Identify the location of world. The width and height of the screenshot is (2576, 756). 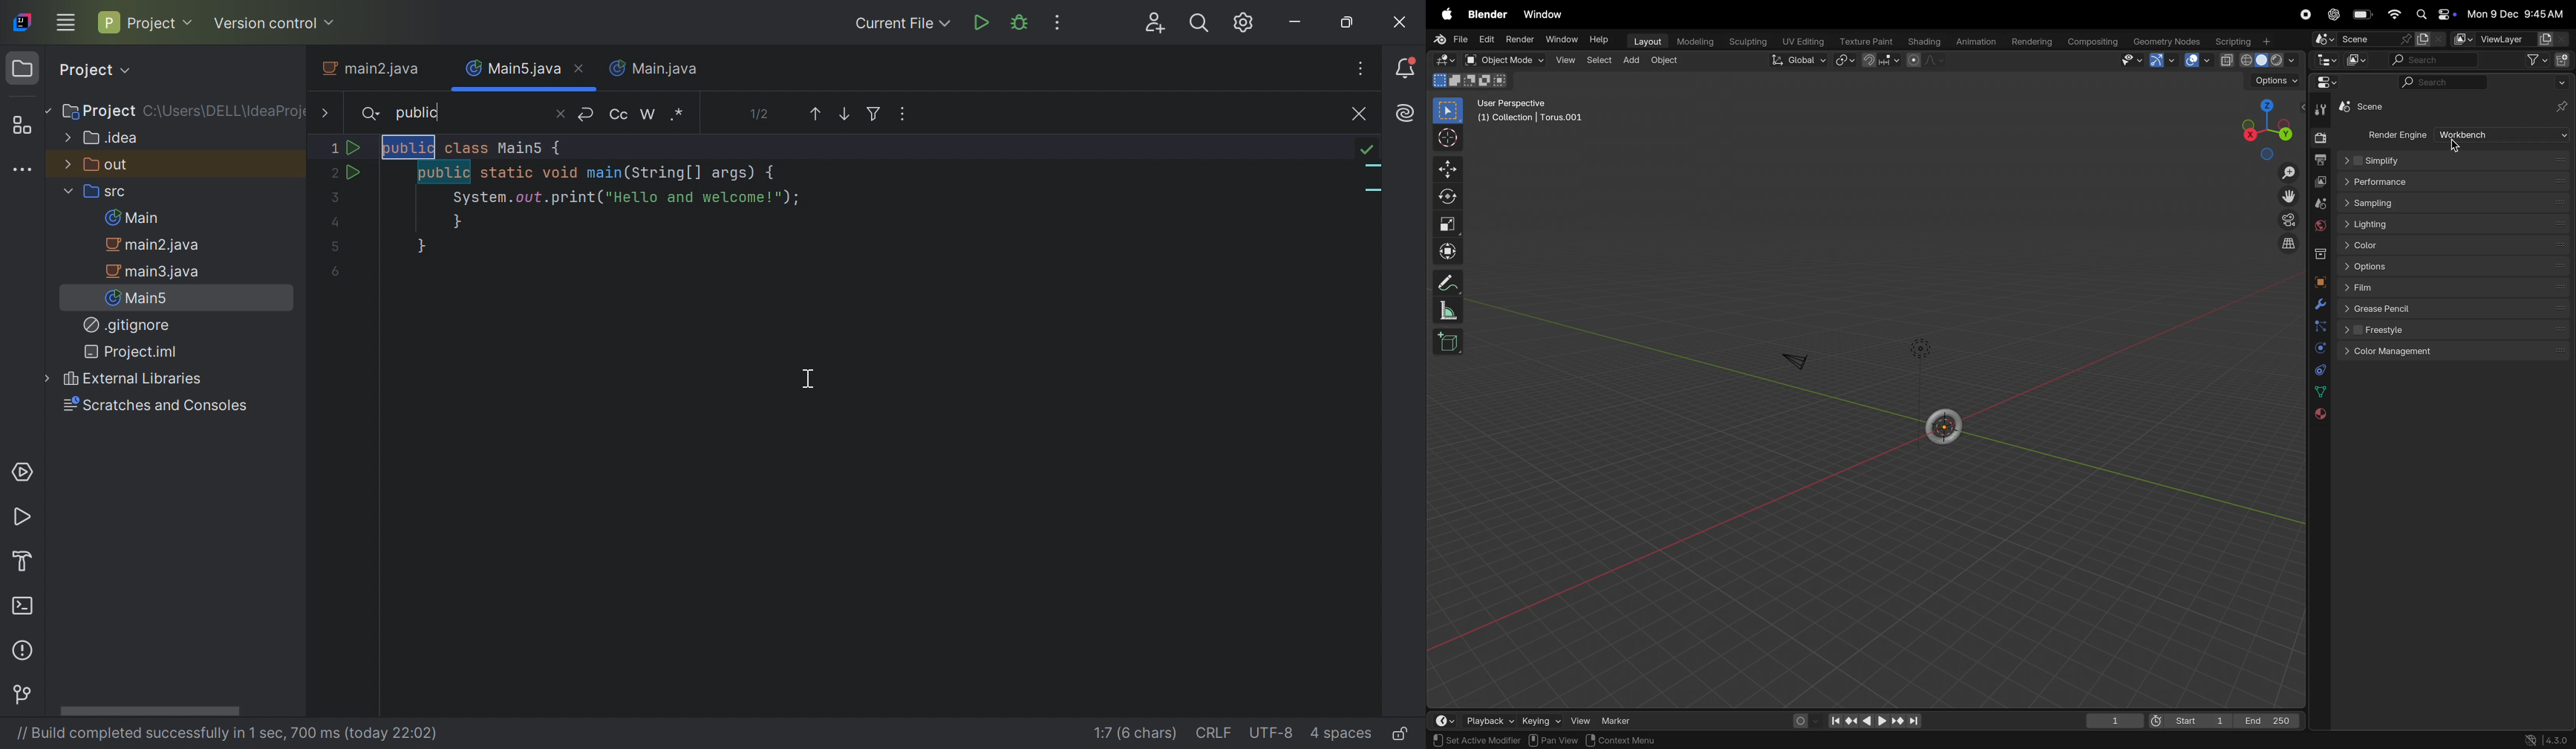
(2316, 227).